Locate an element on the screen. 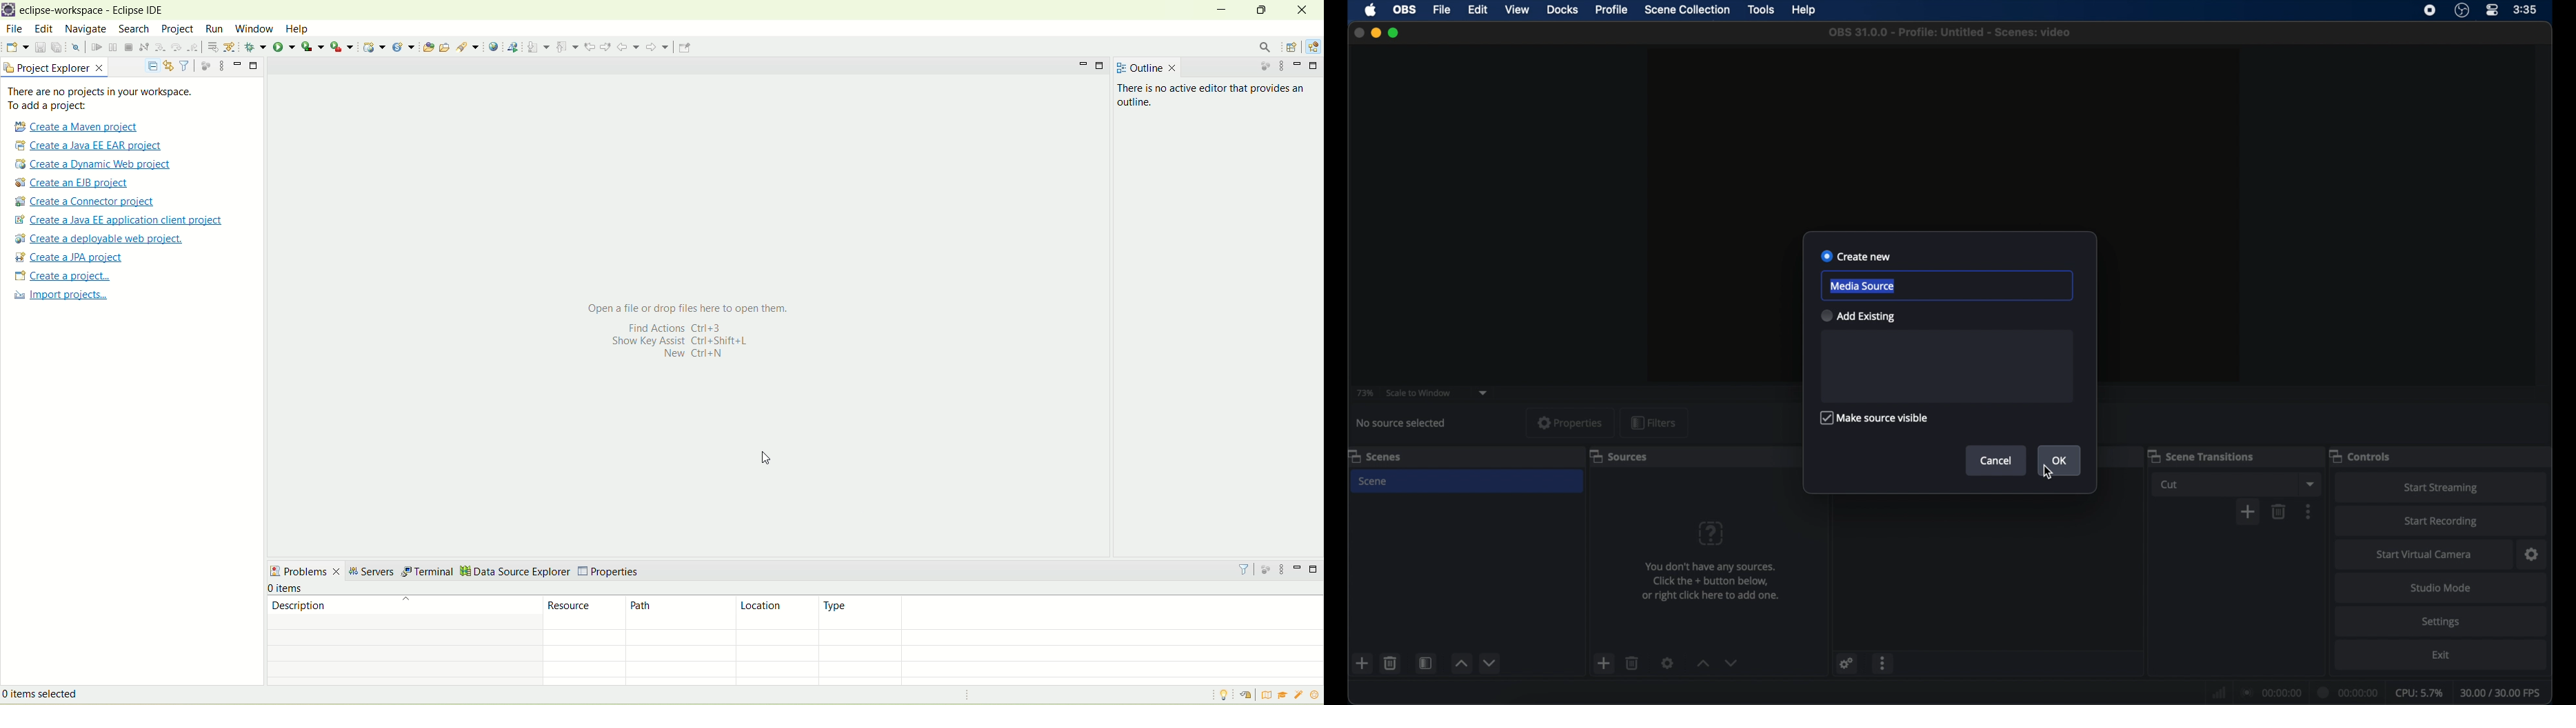  maximize is located at coordinates (1314, 569).